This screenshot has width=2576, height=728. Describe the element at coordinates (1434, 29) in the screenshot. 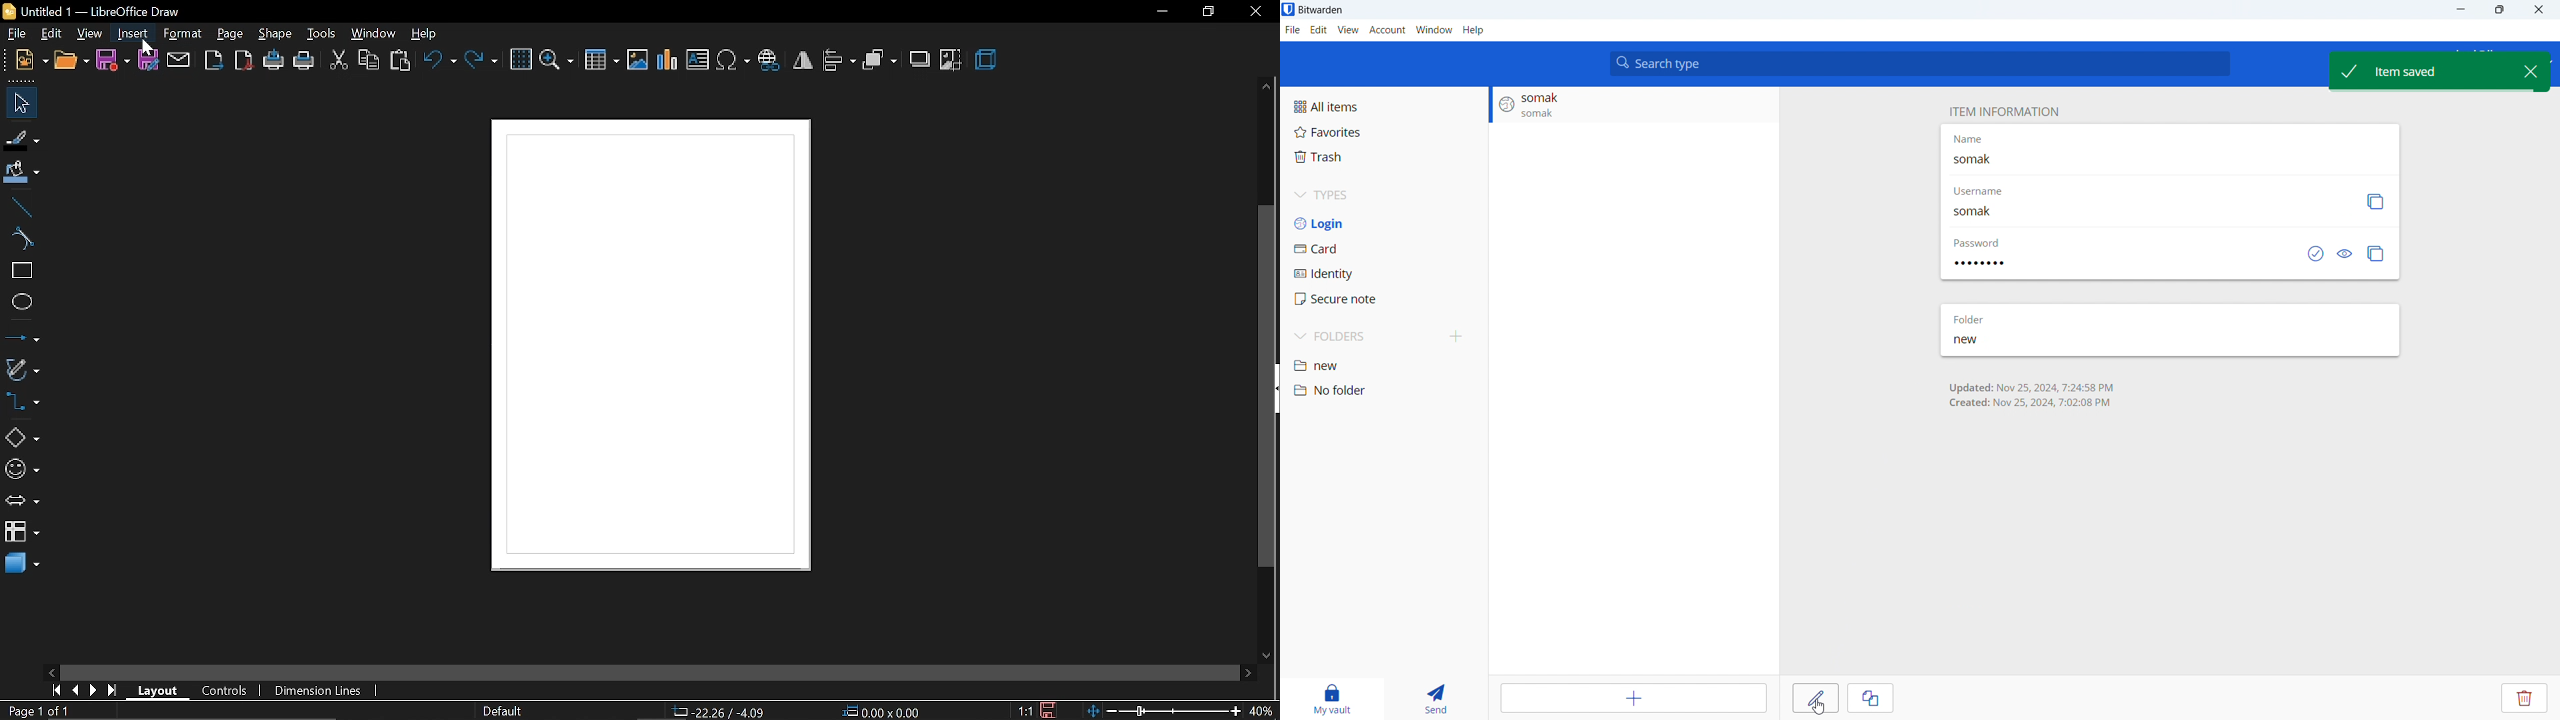

I see `window` at that location.